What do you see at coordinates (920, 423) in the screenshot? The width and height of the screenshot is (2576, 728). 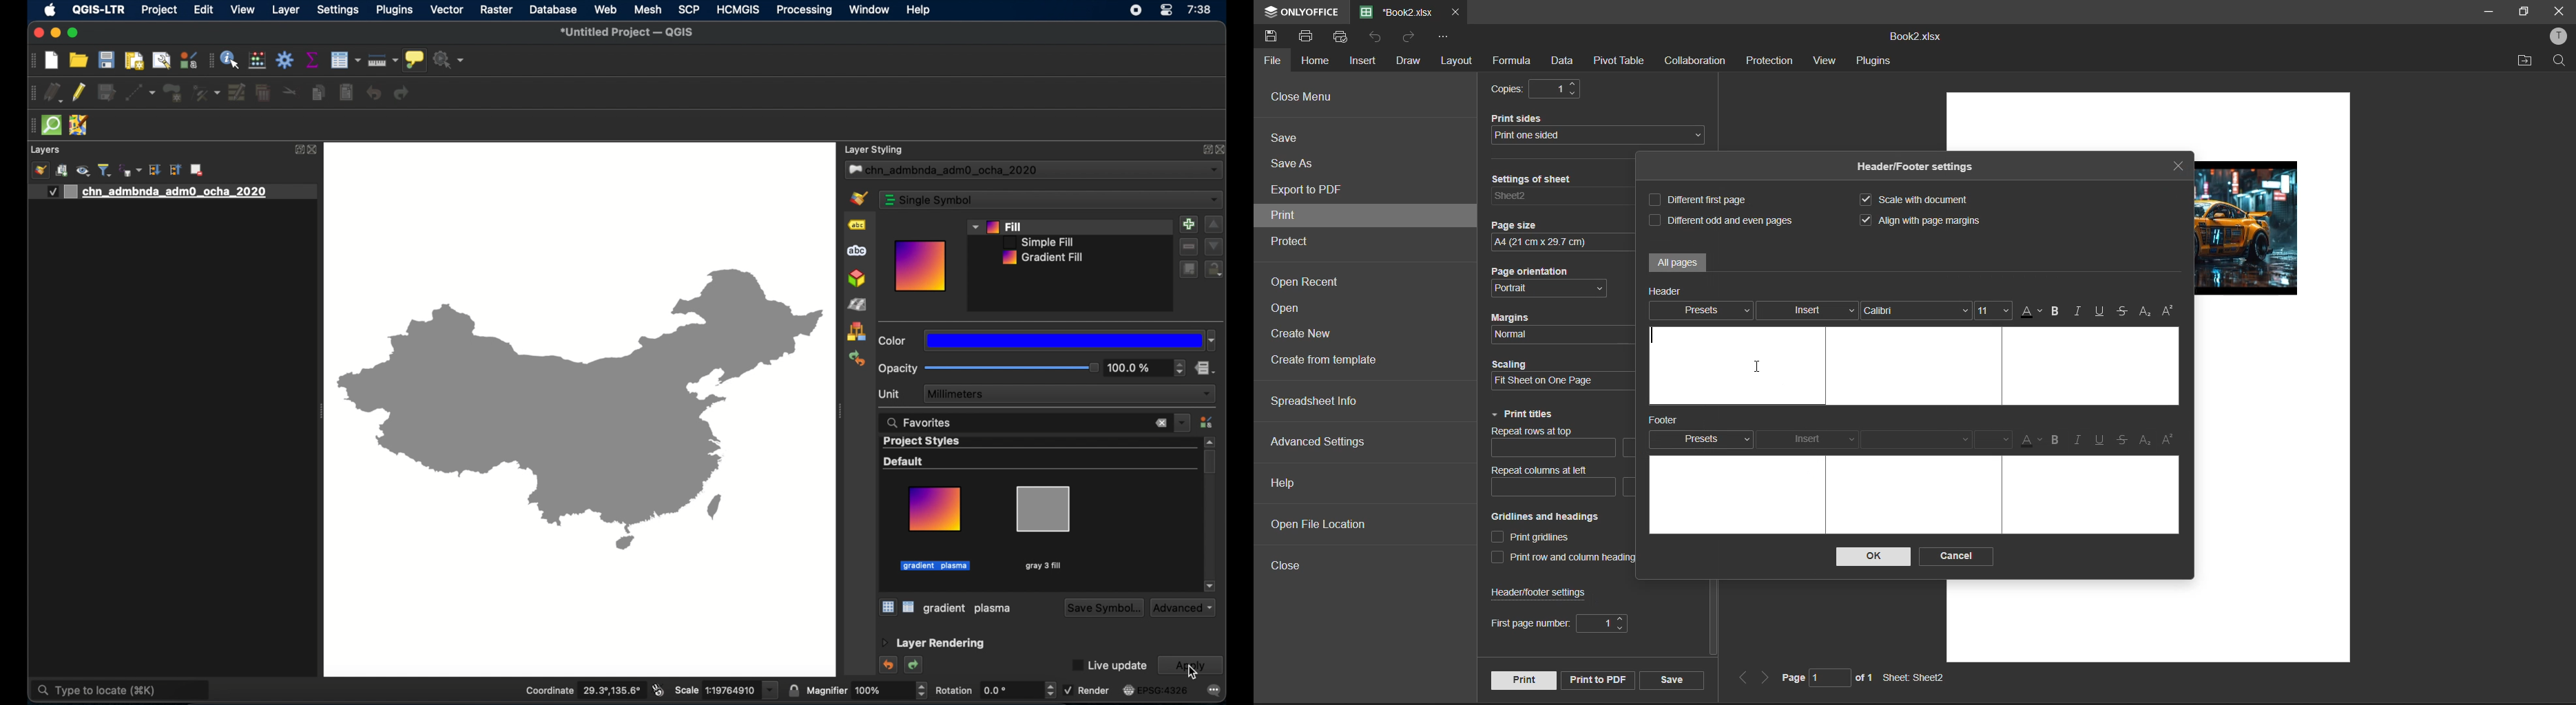 I see `favorites` at bounding box center [920, 423].